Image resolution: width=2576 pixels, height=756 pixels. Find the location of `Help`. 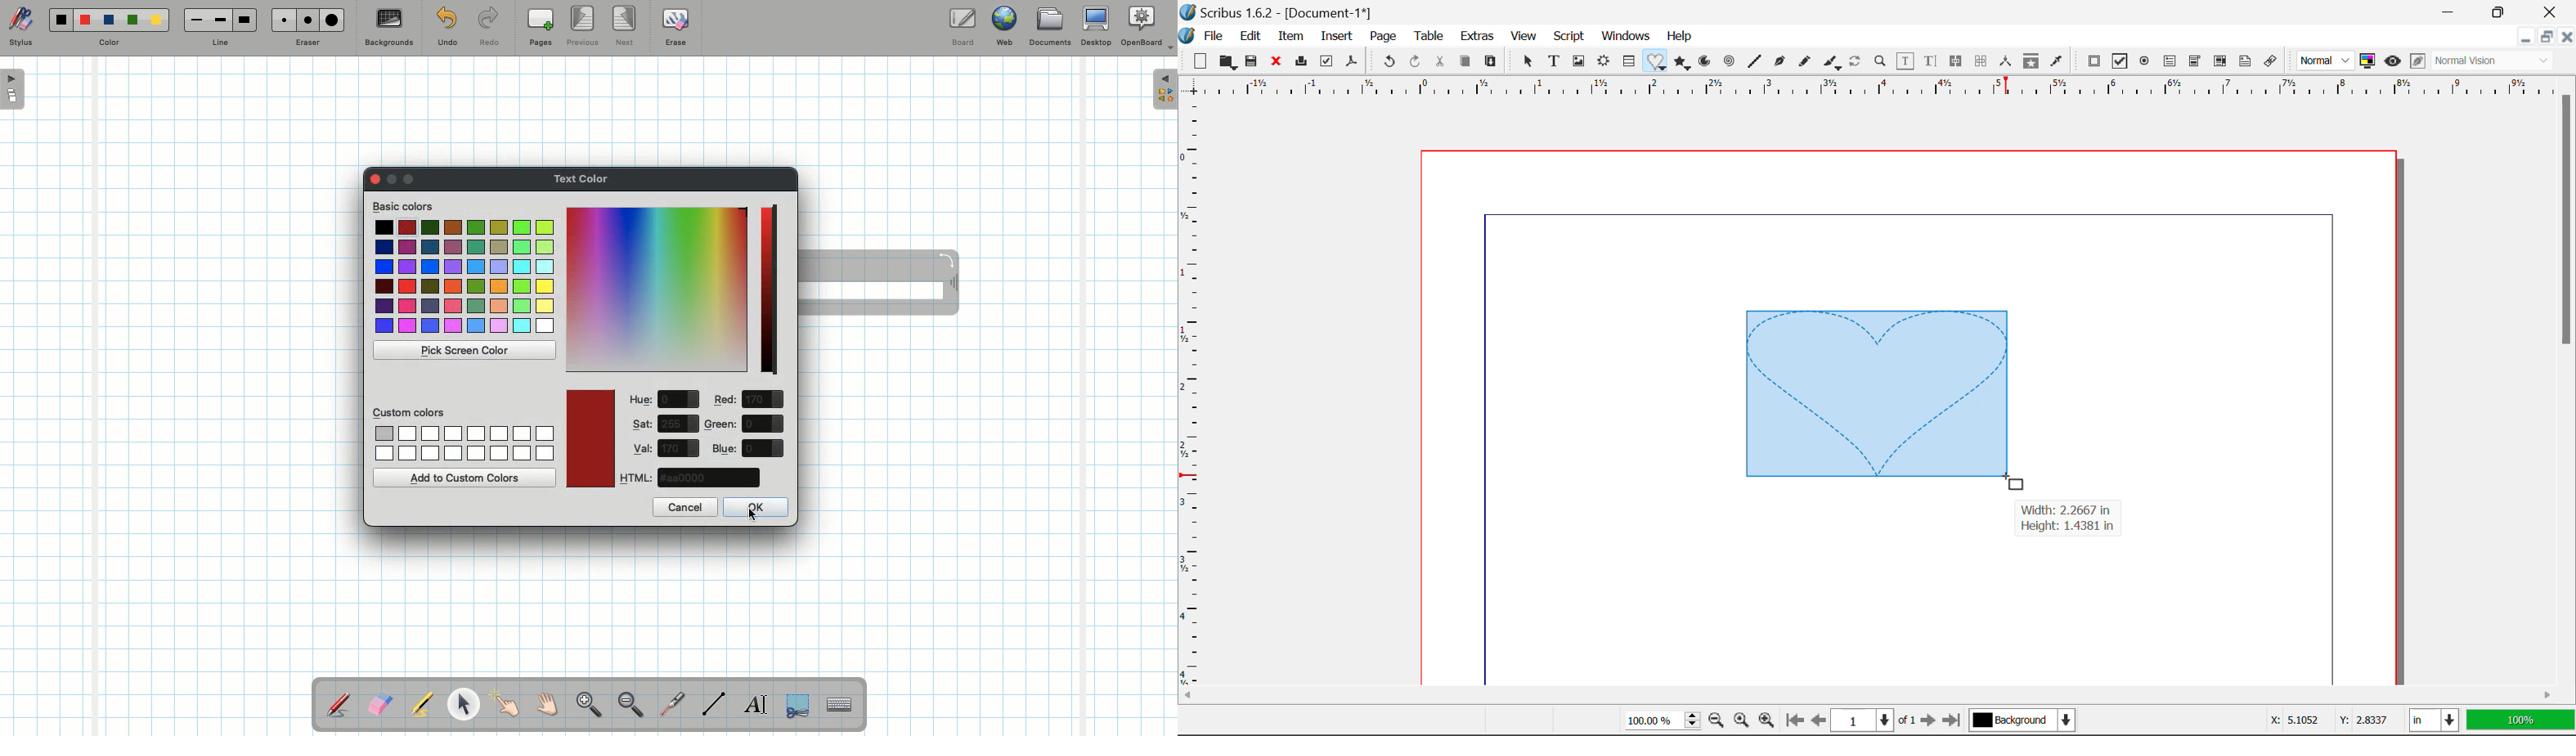

Help is located at coordinates (1680, 36).